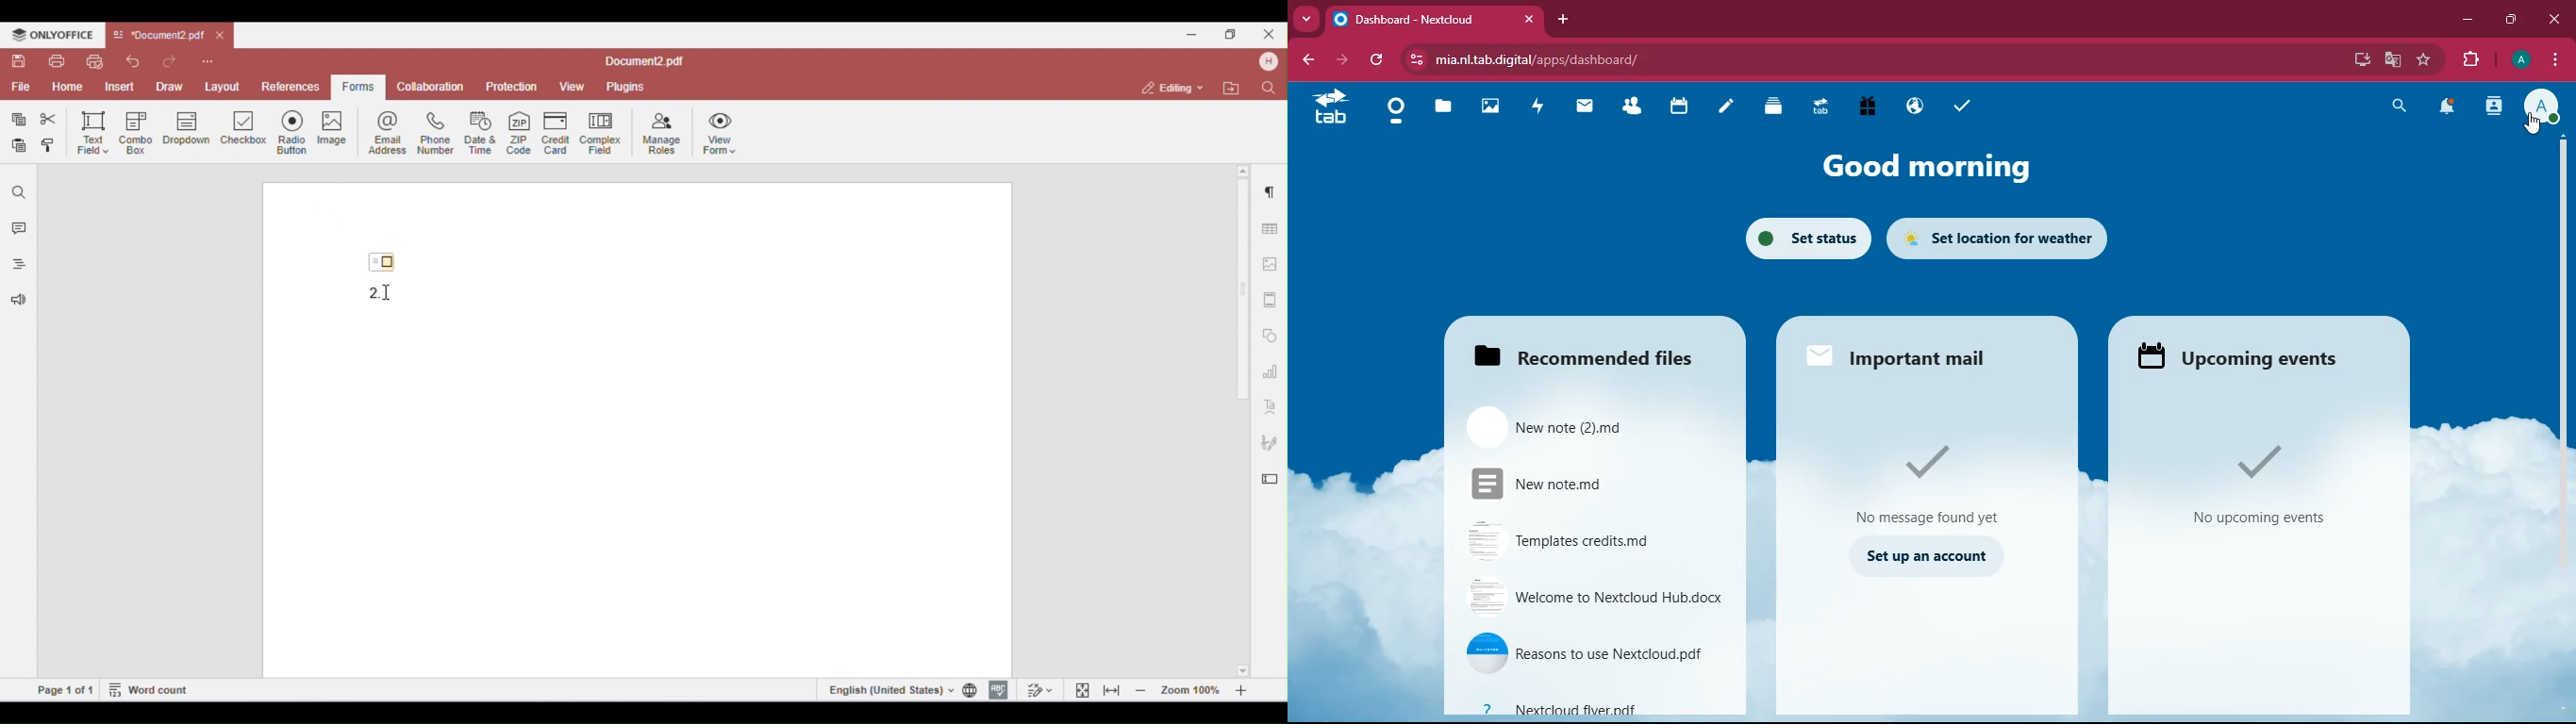 The height and width of the screenshot is (728, 2576). What do you see at coordinates (1393, 111) in the screenshot?
I see `home` at bounding box center [1393, 111].